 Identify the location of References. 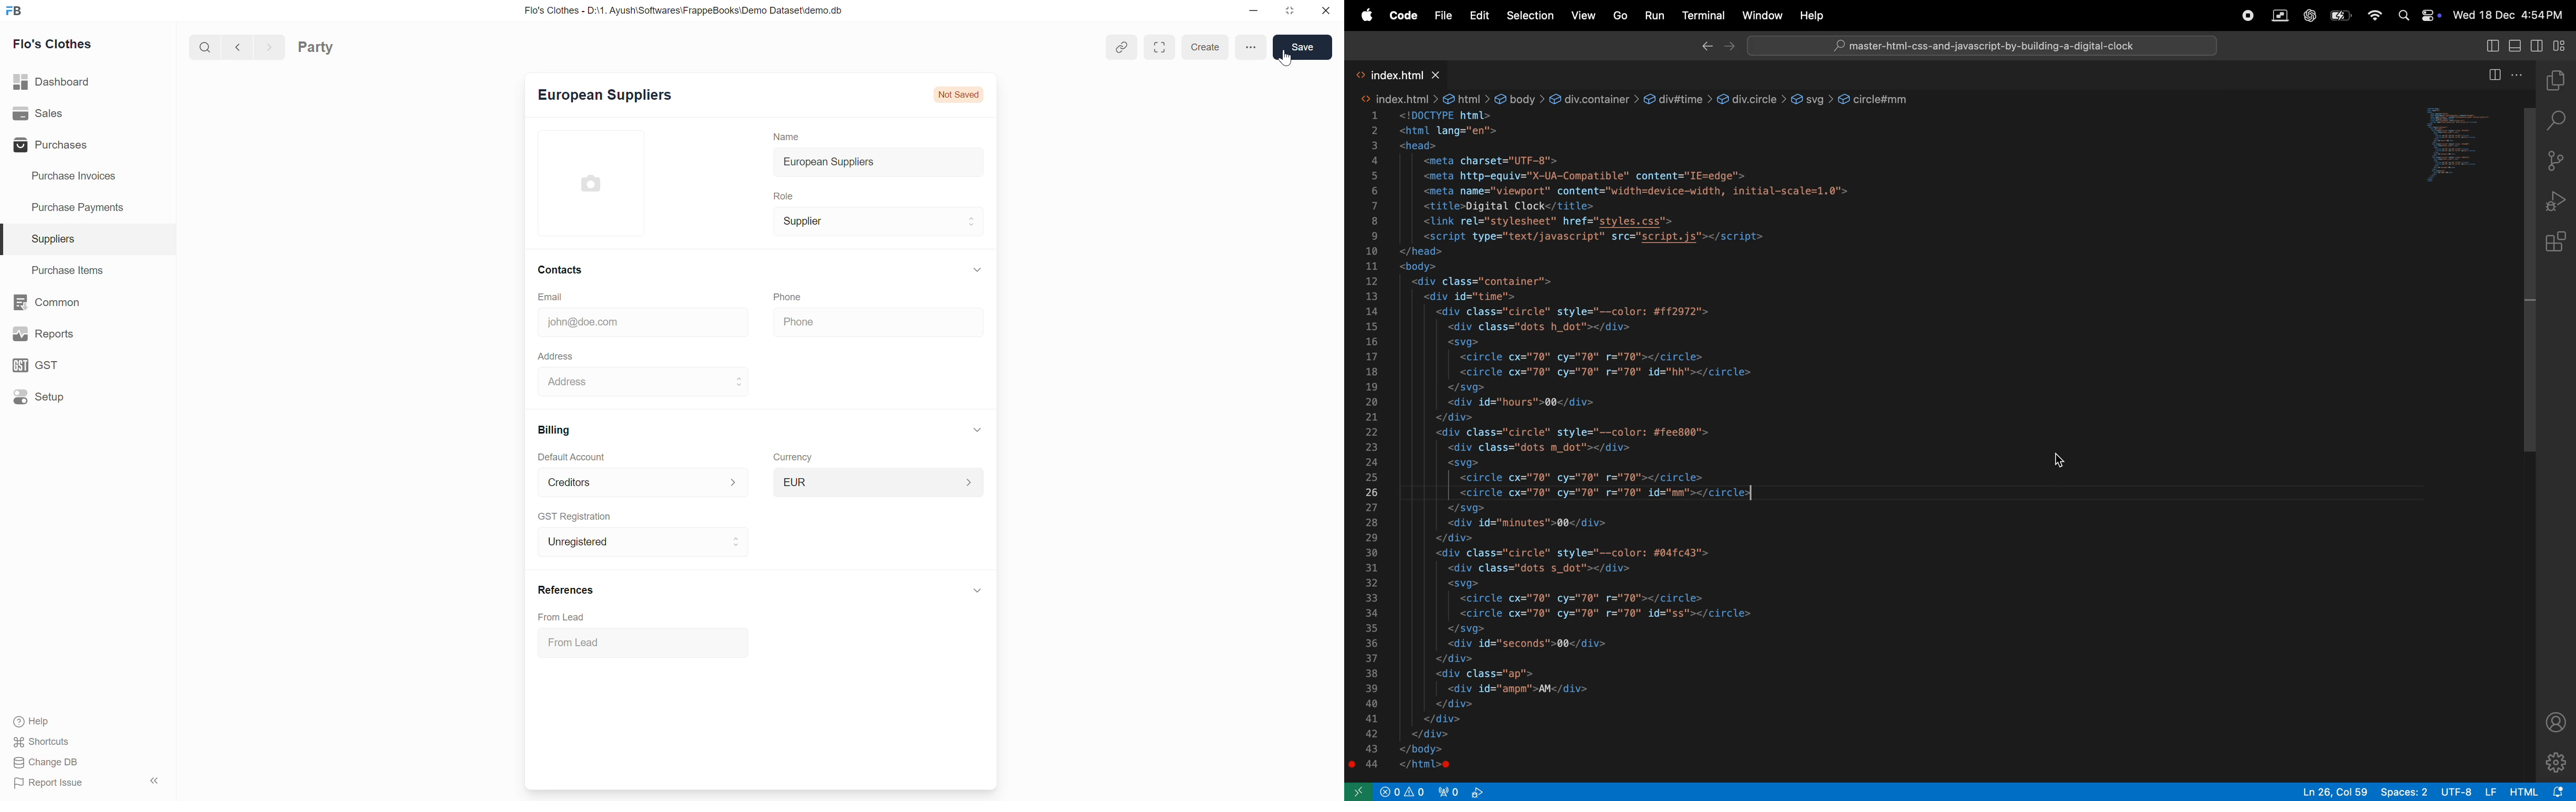
(561, 589).